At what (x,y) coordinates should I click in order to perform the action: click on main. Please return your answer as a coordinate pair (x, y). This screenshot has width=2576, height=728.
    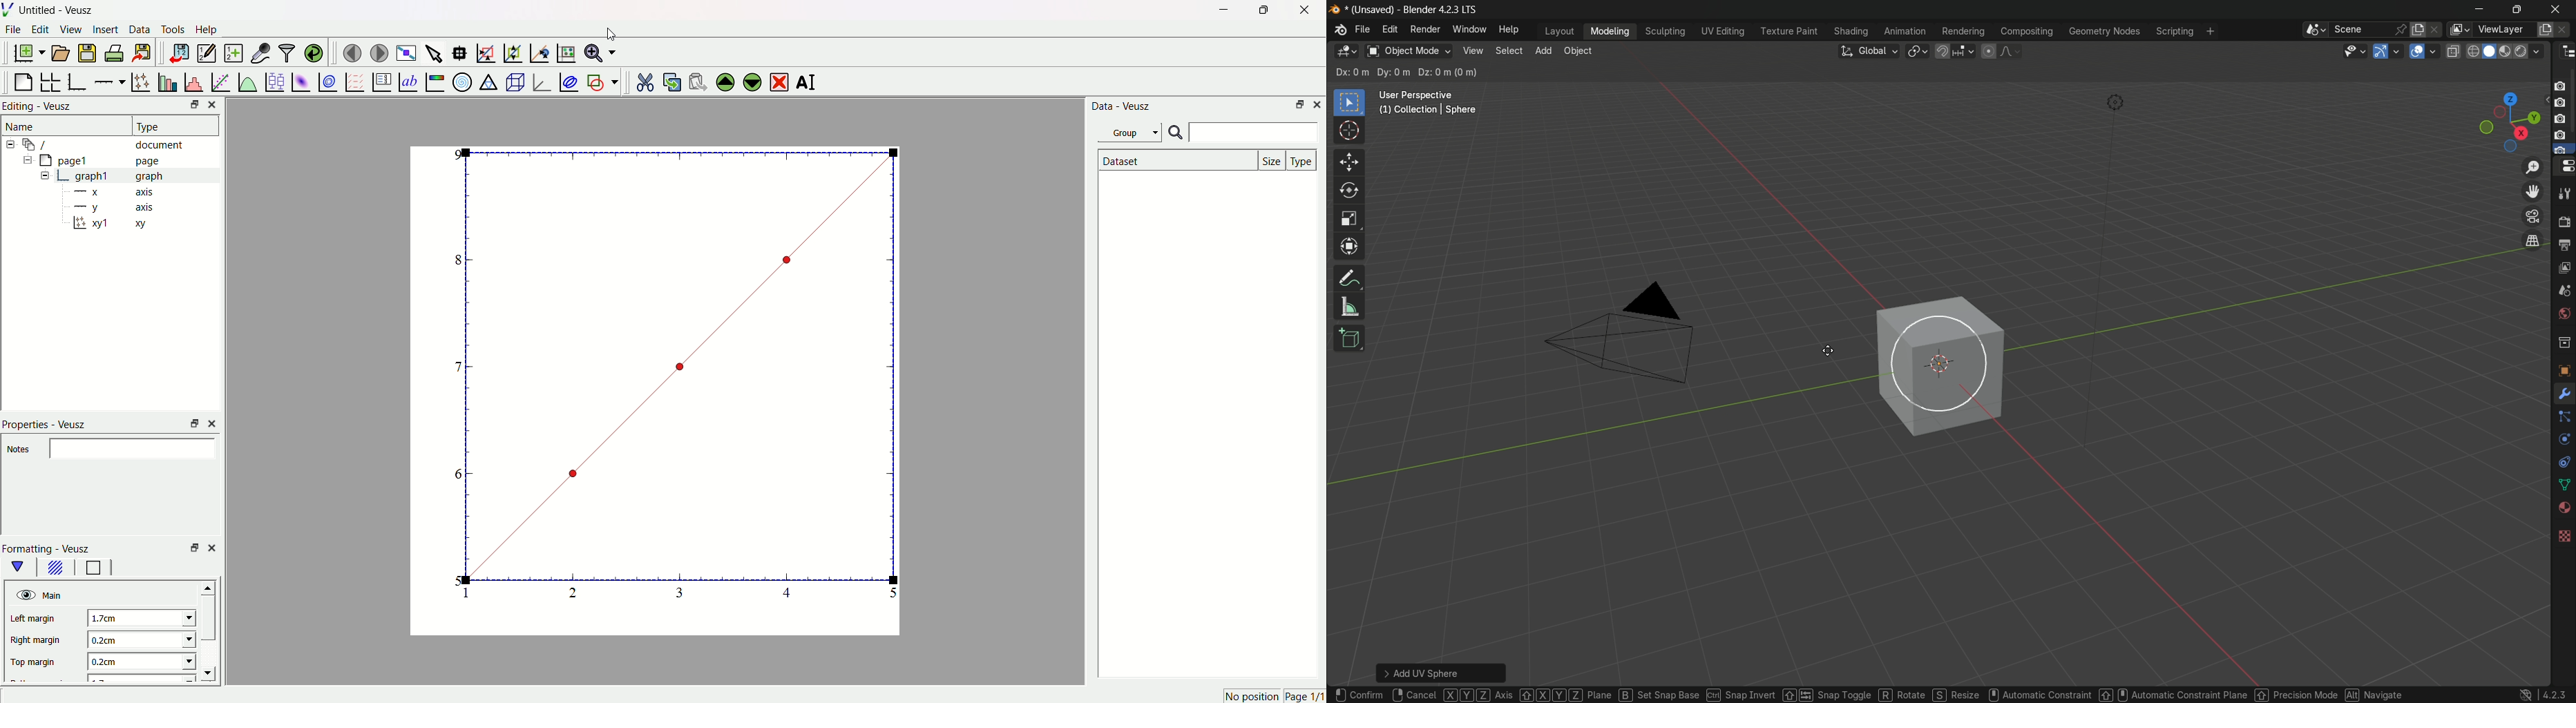
    Looking at the image, I should click on (21, 567).